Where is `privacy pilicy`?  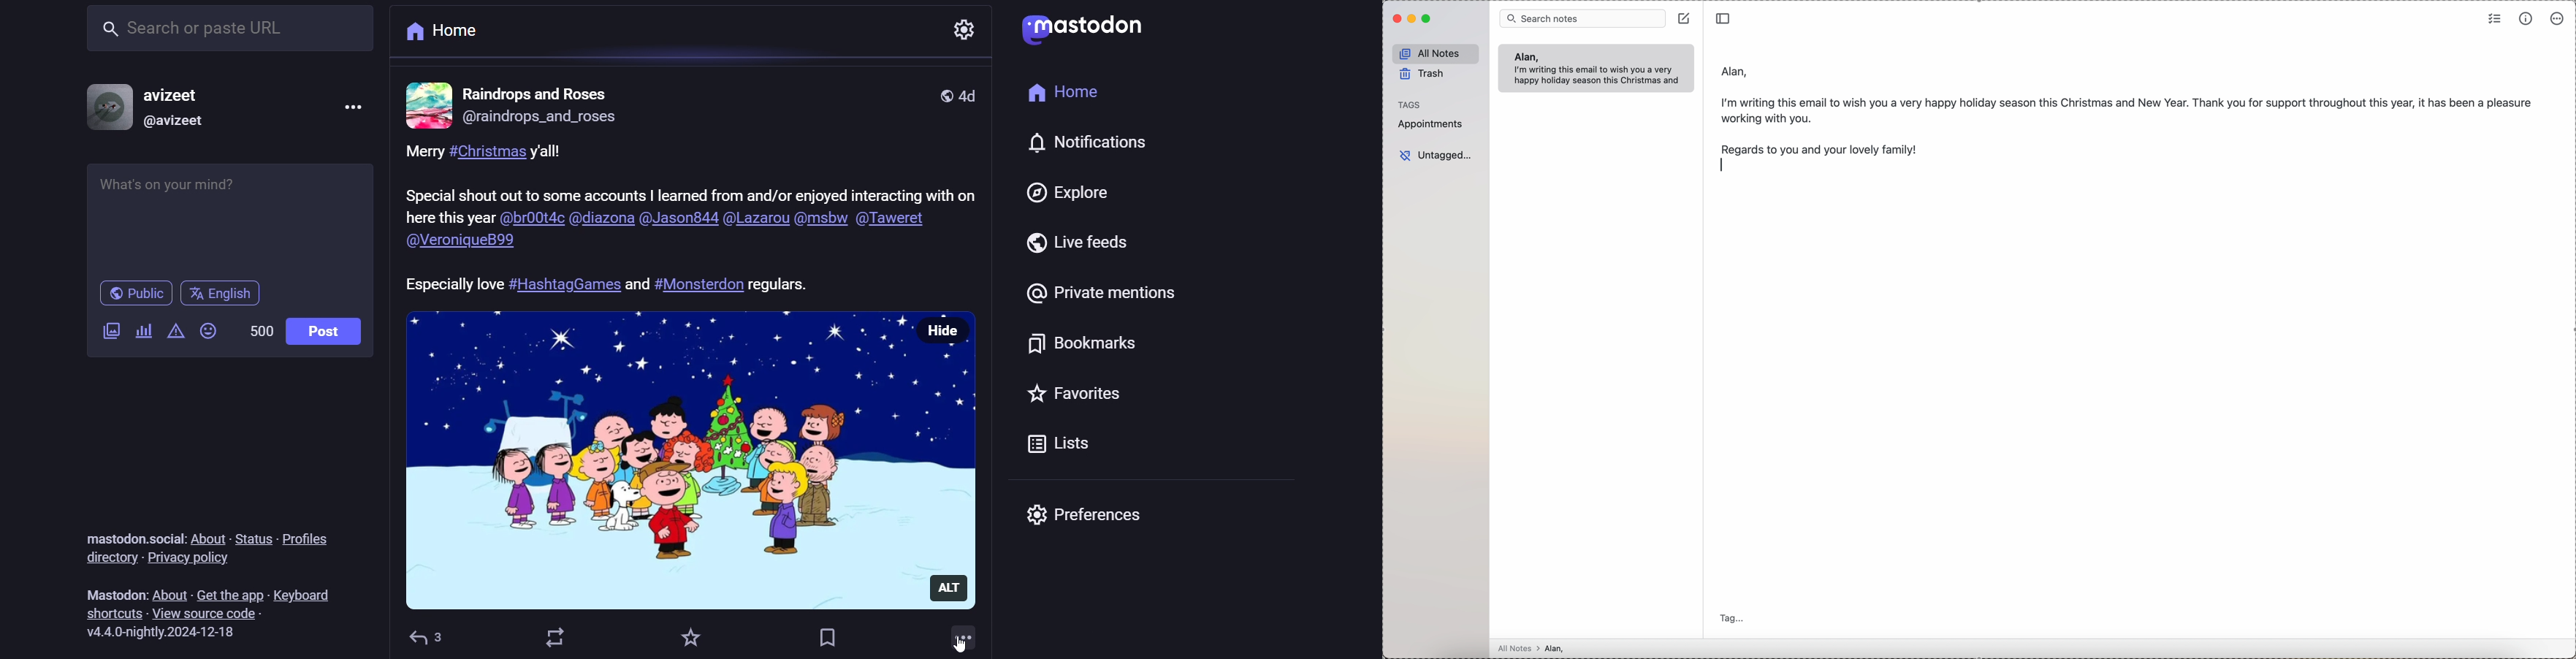 privacy pilicy is located at coordinates (200, 559).